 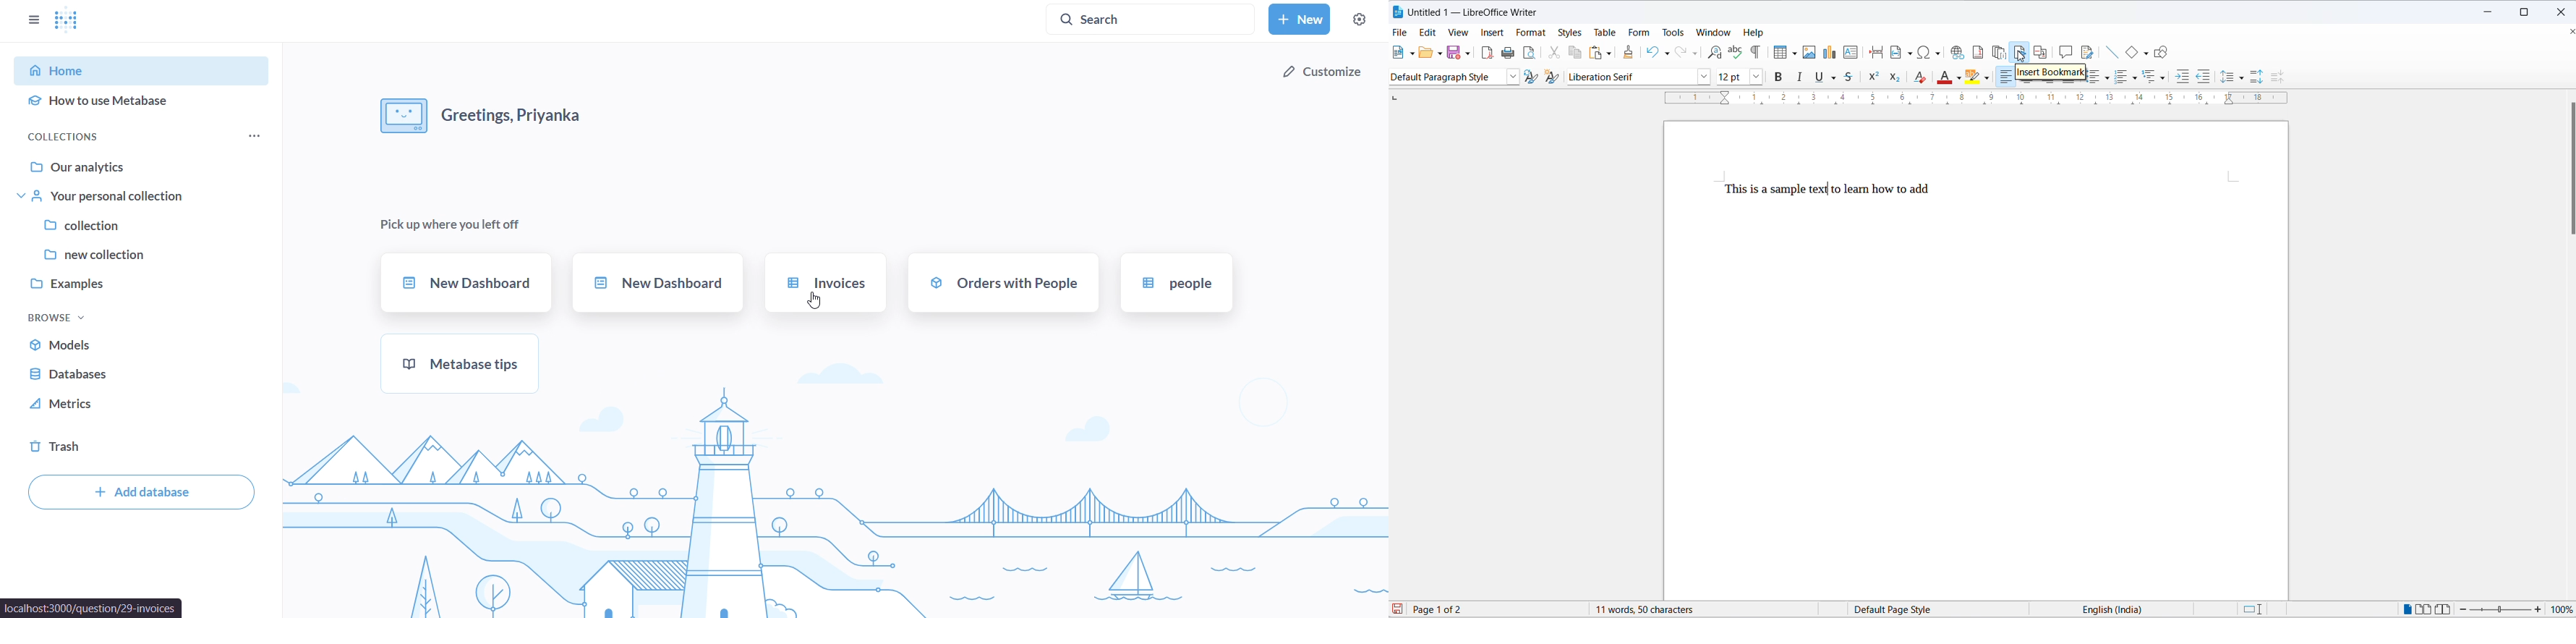 I want to click on Metabase logo, so click(x=66, y=21).